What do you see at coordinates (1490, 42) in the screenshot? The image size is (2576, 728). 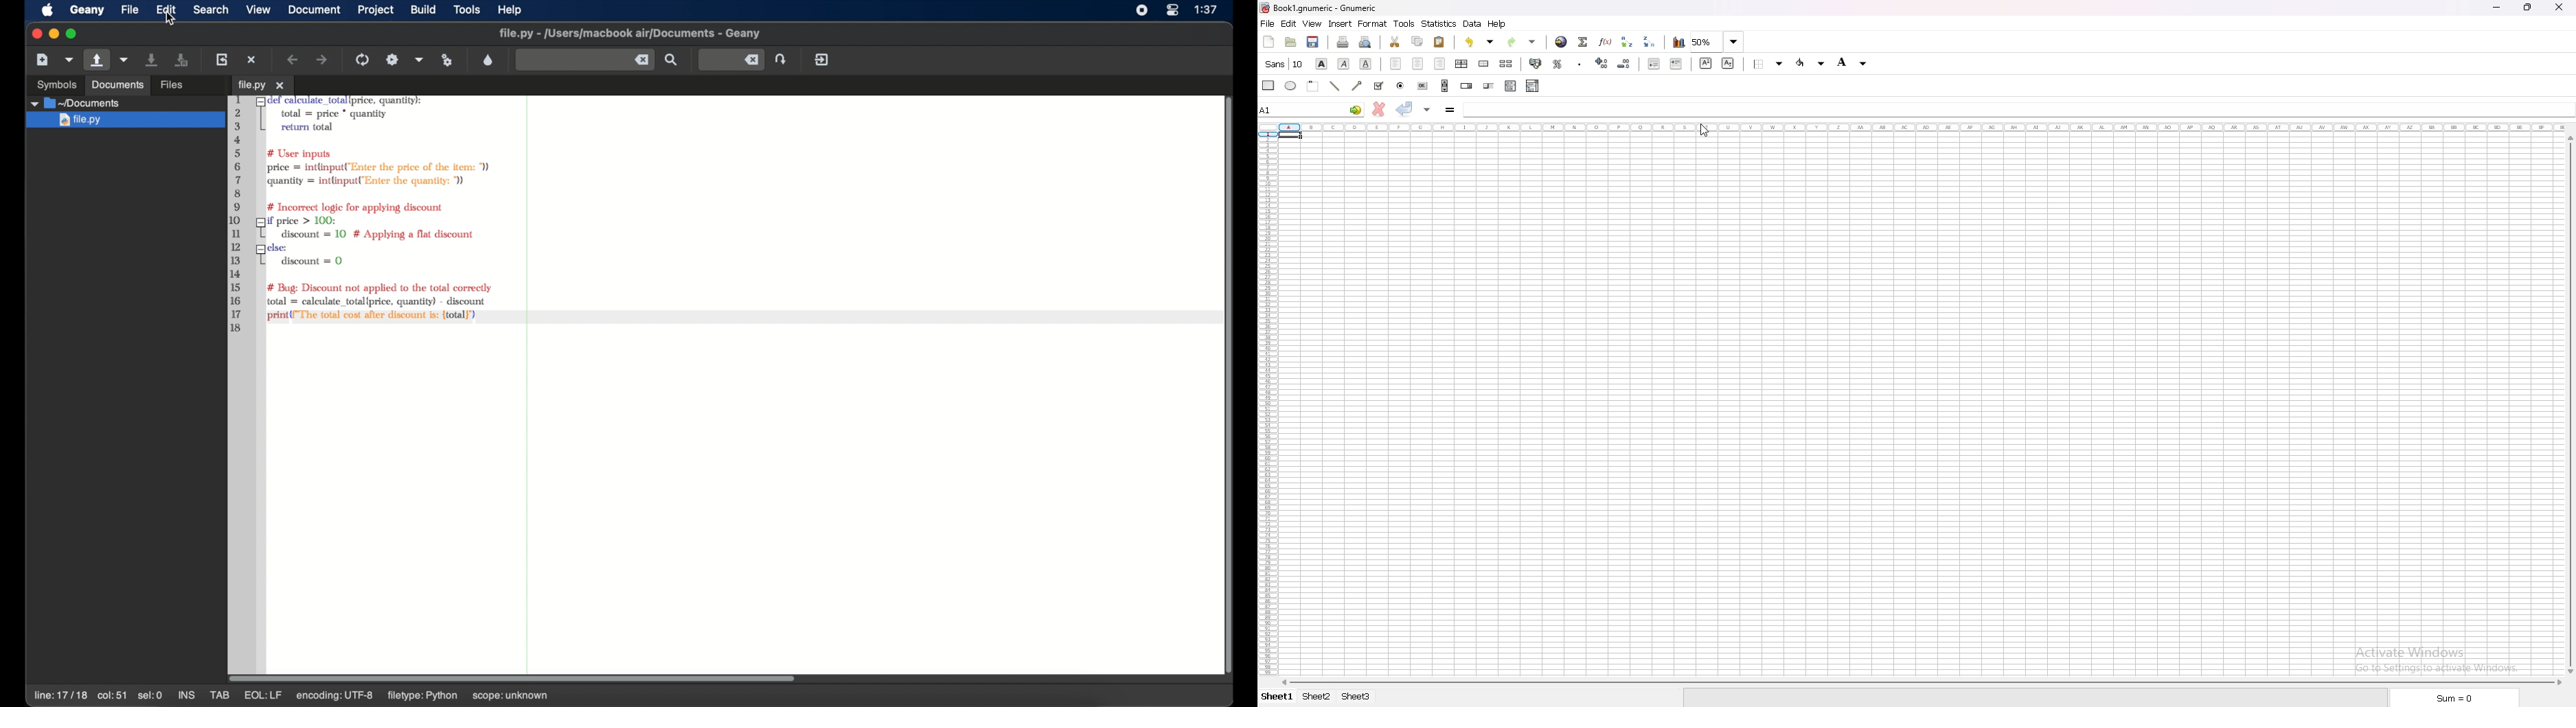 I see `Drop down` at bounding box center [1490, 42].